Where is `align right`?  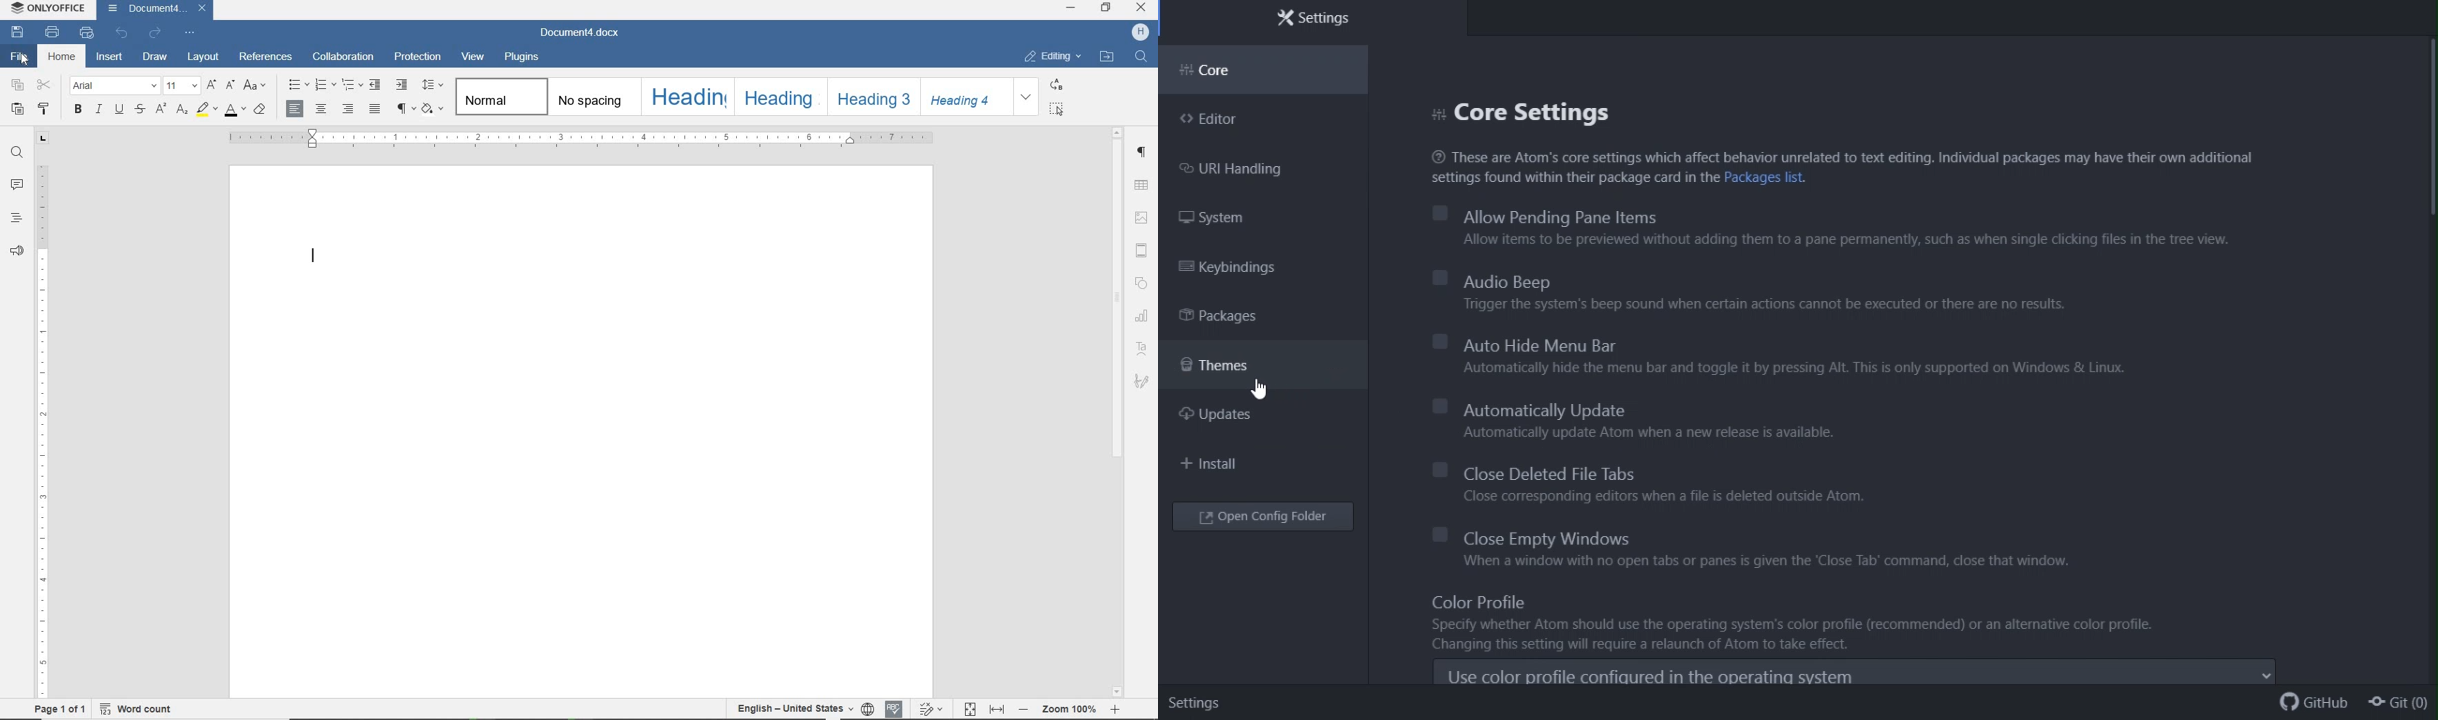 align right is located at coordinates (348, 108).